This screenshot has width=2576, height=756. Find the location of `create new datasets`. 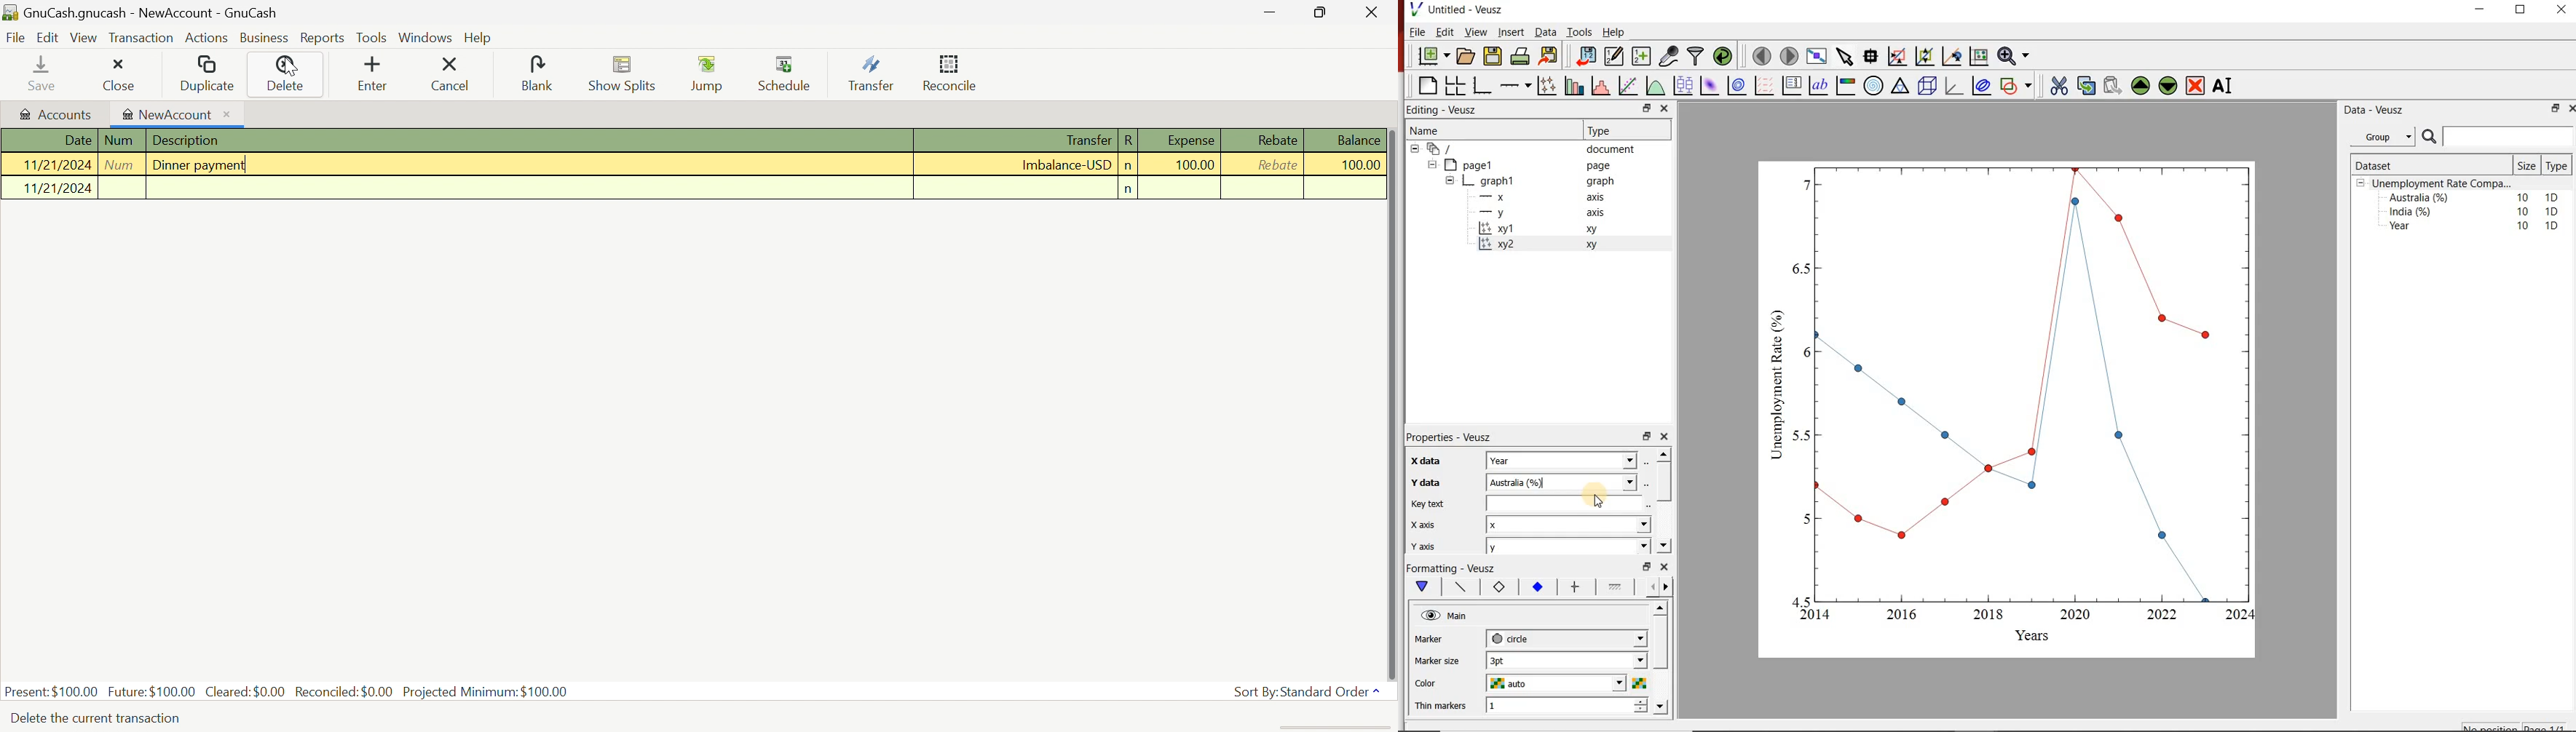

create new datasets is located at coordinates (1641, 57).